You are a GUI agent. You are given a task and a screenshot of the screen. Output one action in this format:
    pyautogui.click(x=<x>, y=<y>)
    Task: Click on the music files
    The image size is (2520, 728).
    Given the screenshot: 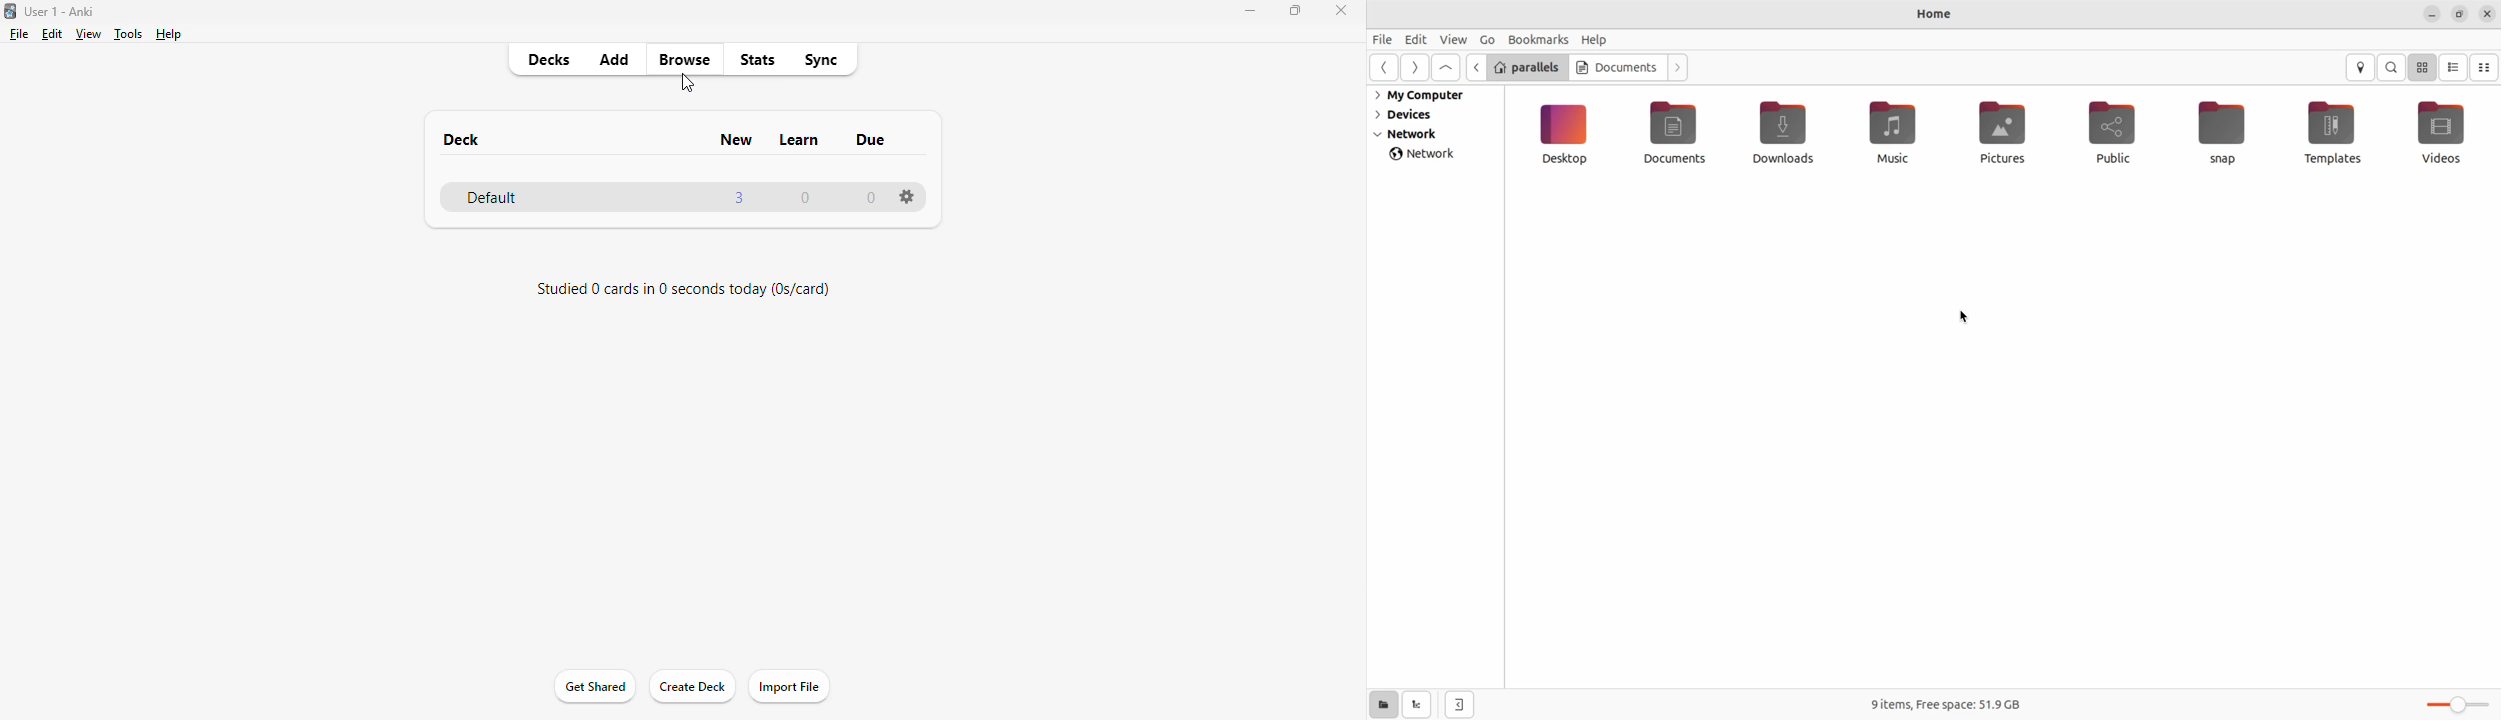 What is the action you would take?
    pyautogui.click(x=1899, y=140)
    